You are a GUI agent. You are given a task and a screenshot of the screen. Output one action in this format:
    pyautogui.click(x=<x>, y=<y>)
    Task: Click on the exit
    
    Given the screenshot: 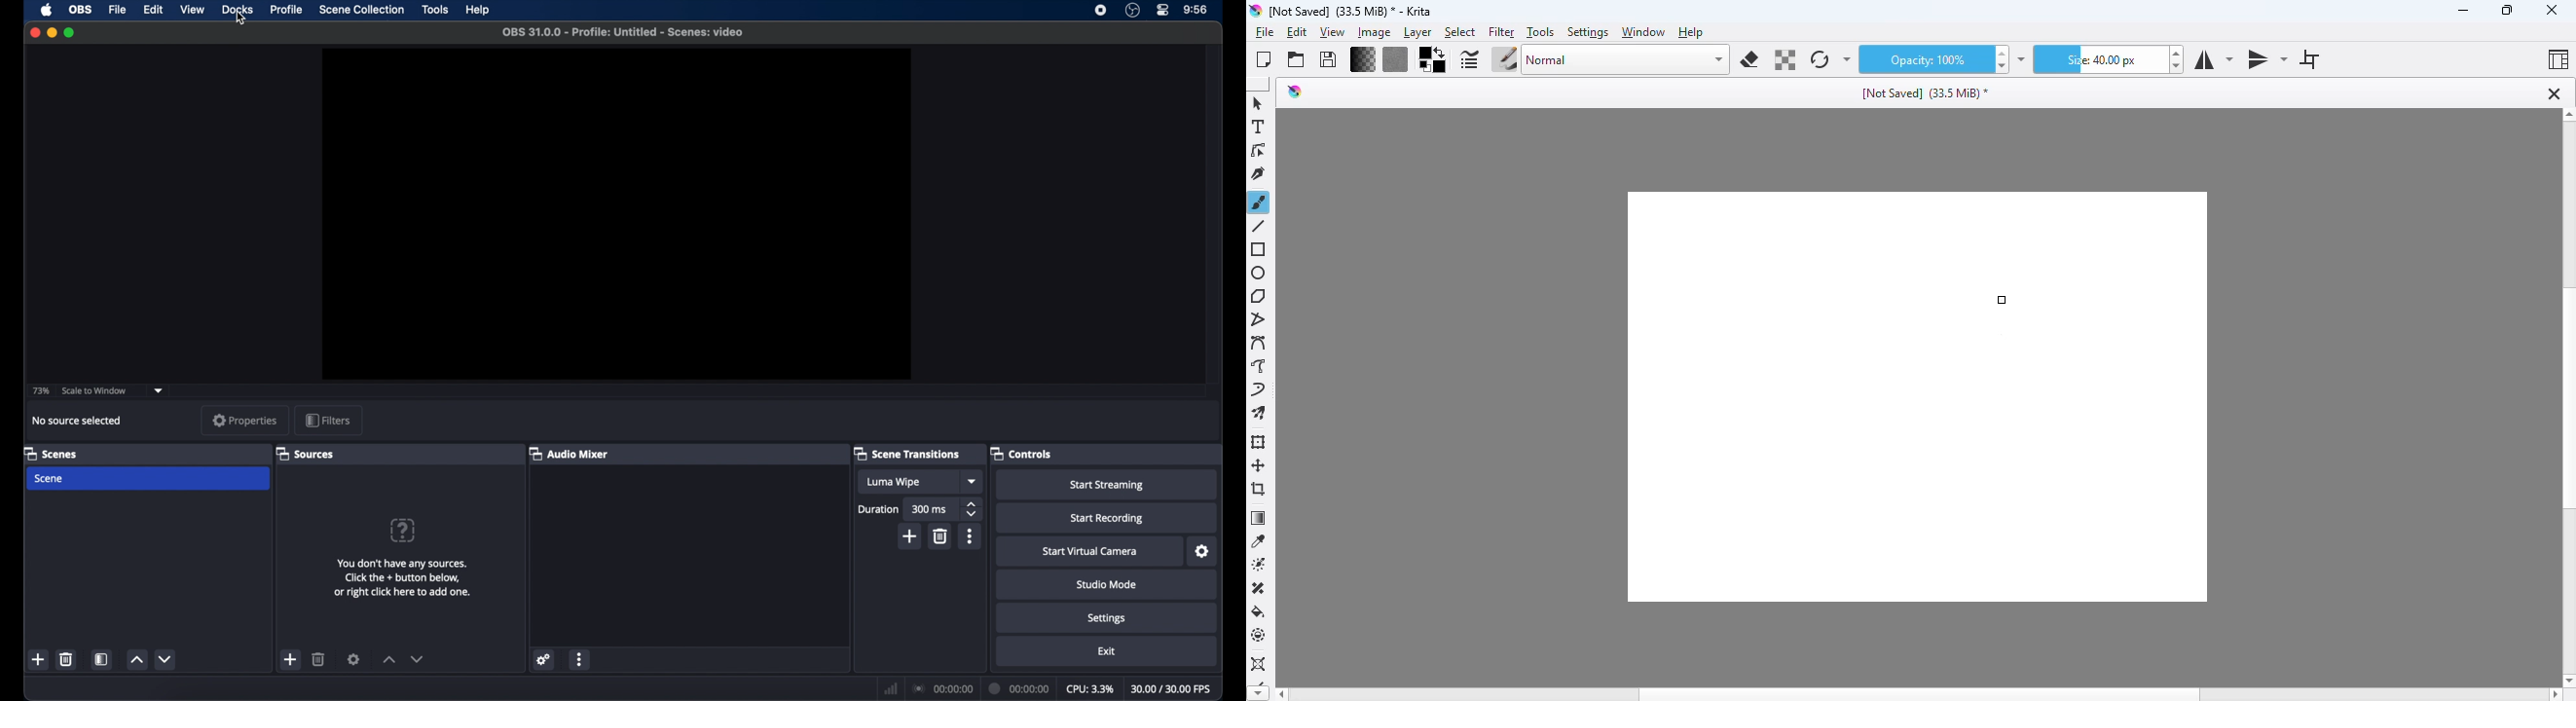 What is the action you would take?
    pyautogui.click(x=1107, y=651)
    